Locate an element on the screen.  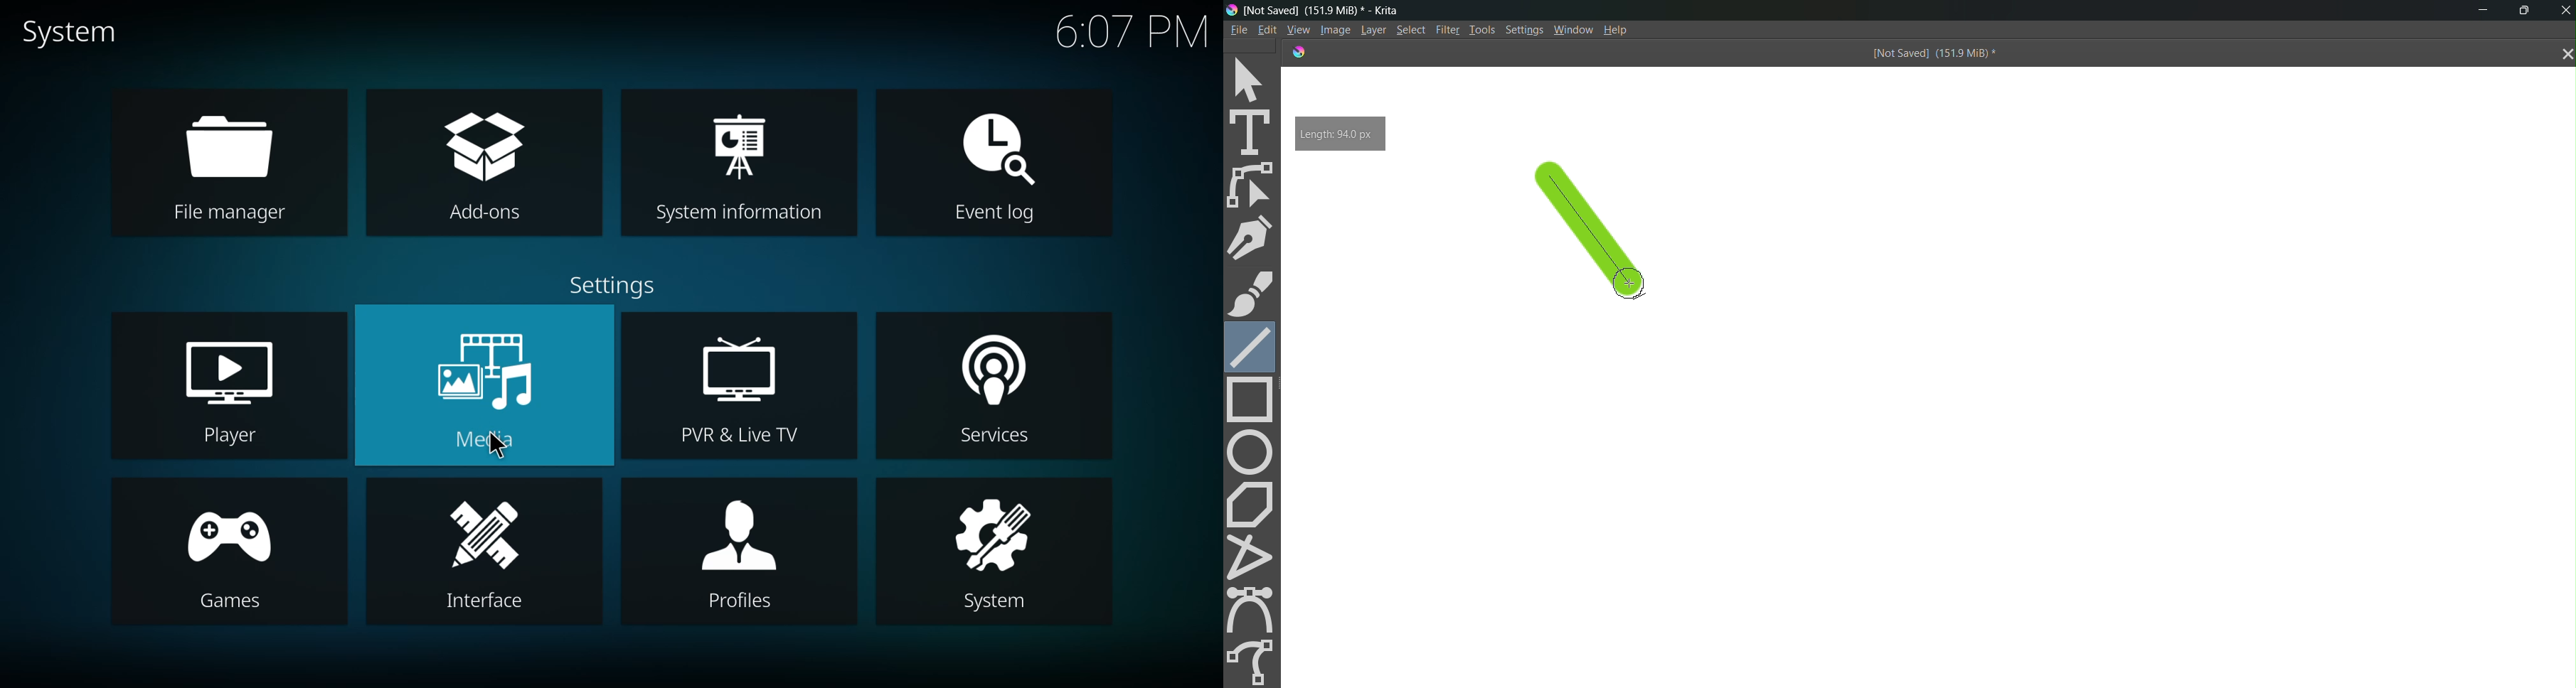
Interface is located at coordinates (485, 602).